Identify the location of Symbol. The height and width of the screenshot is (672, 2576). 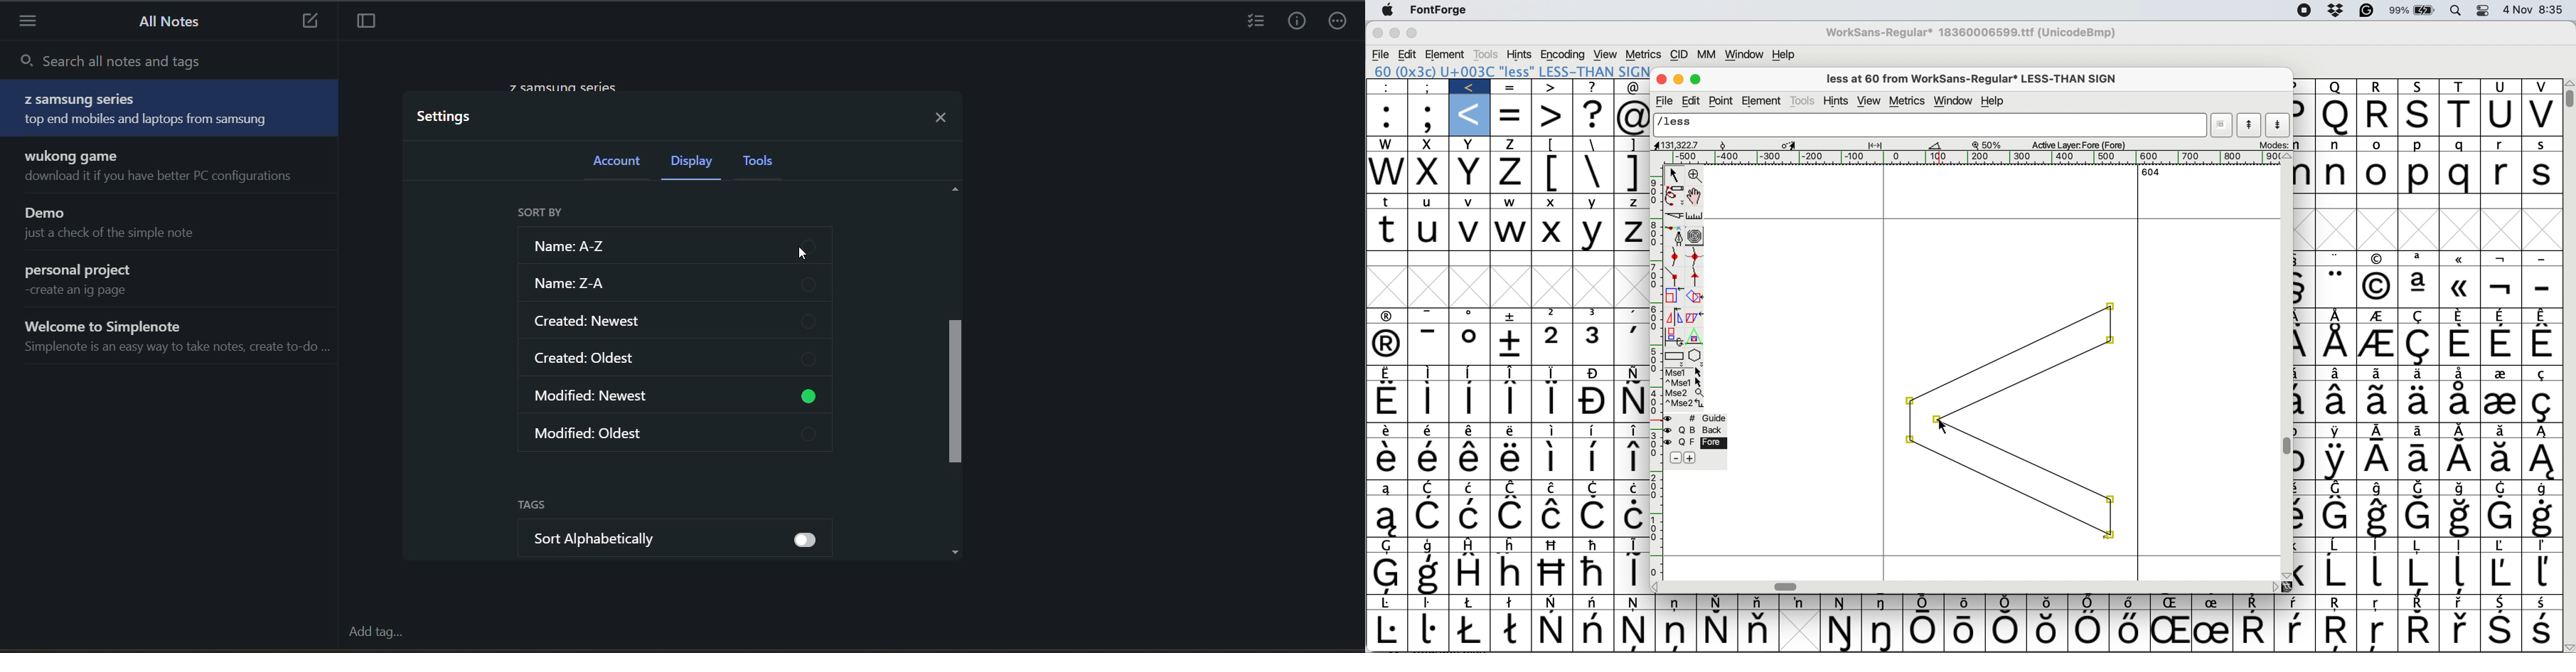
(2006, 632).